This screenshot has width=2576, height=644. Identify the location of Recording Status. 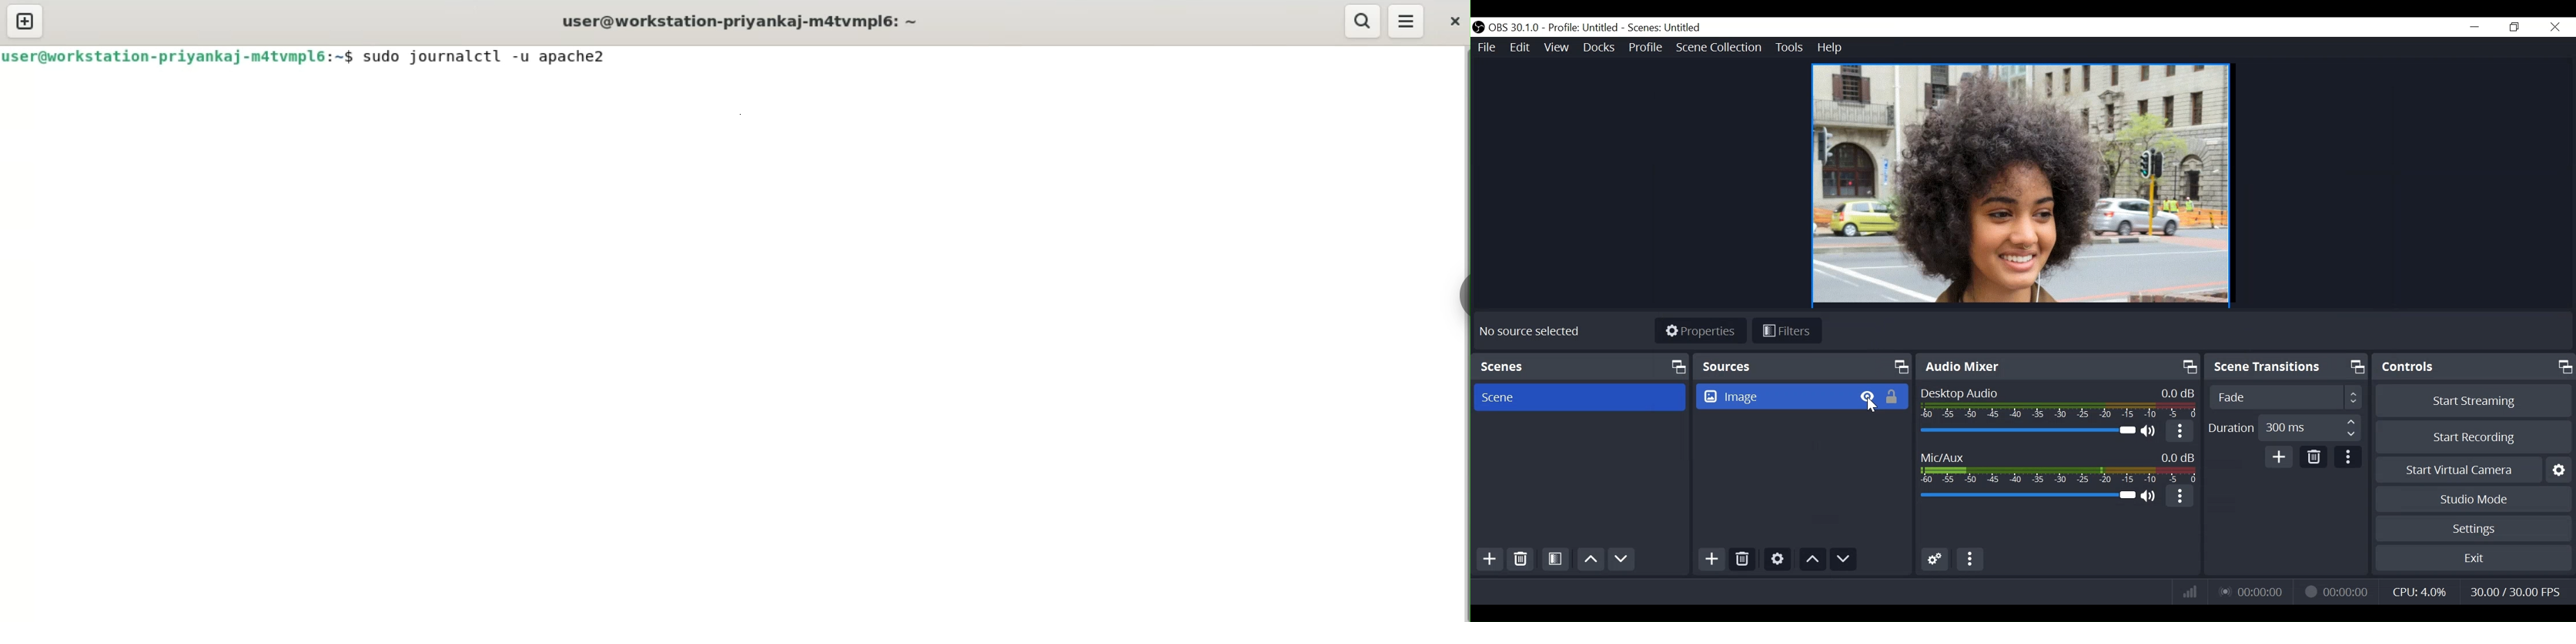
(2334, 591).